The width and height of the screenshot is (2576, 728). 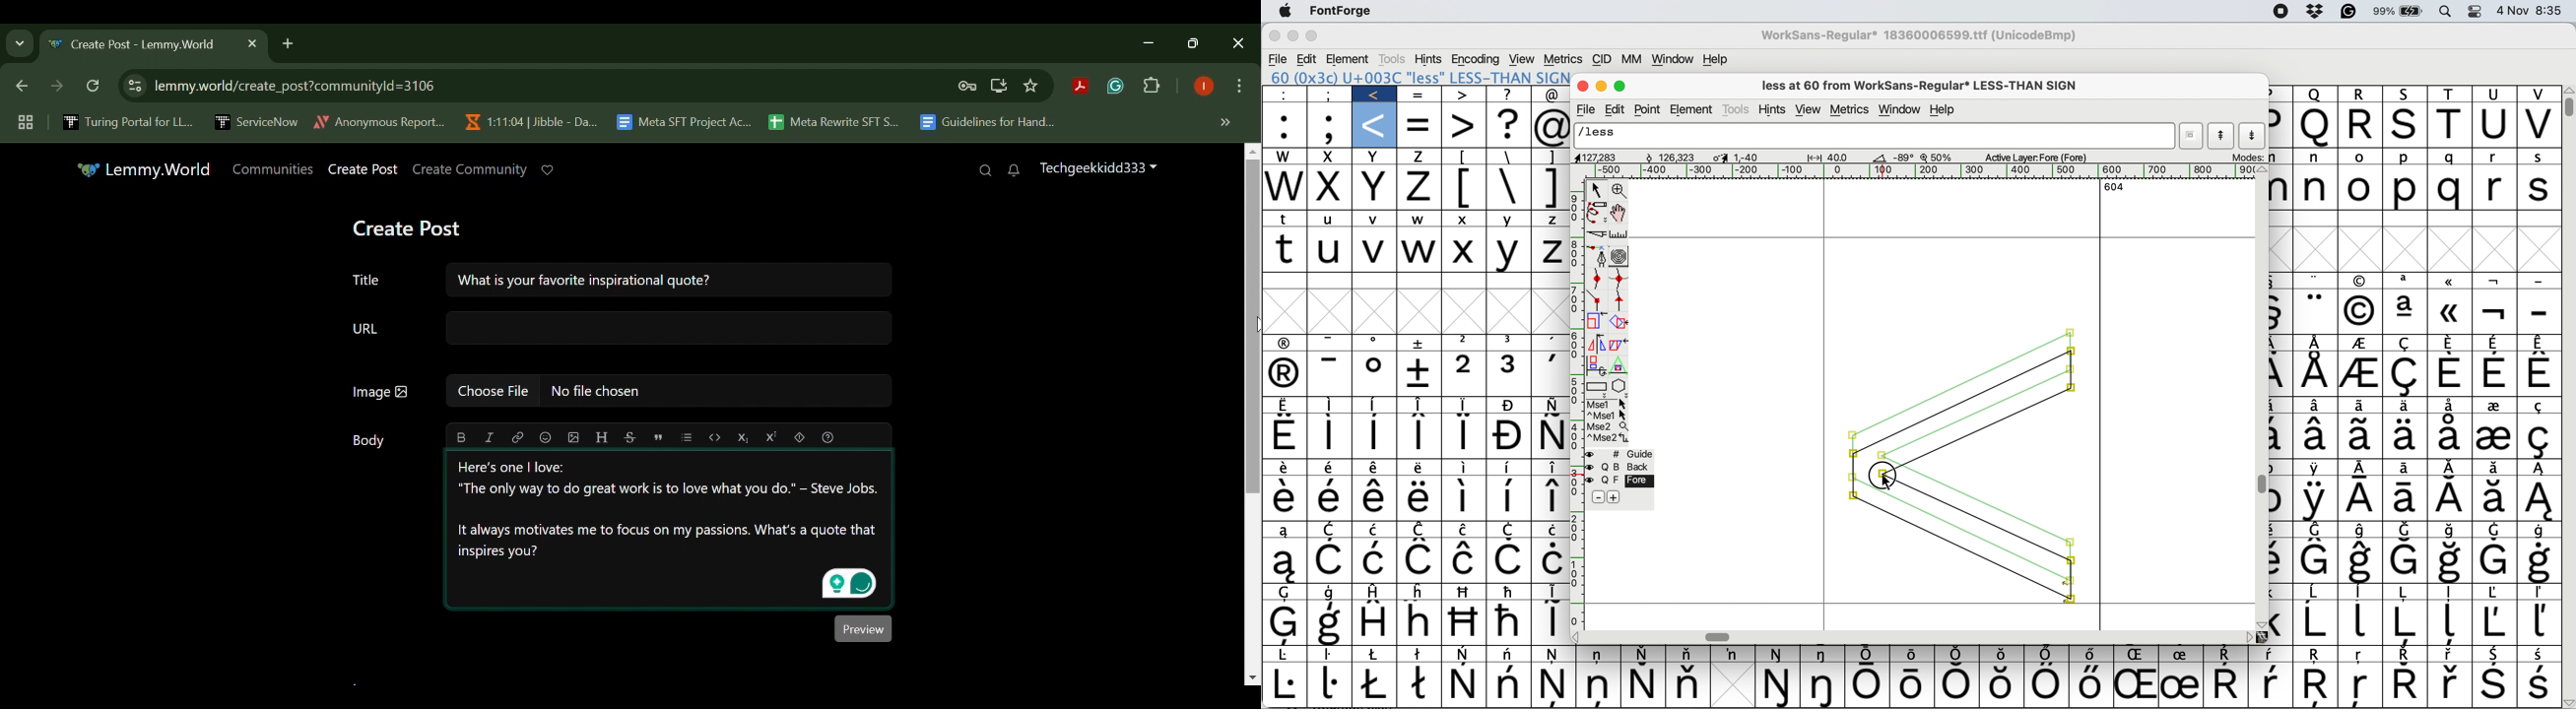 What do you see at coordinates (2280, 280) in the screenshot?
I see `Symbol` at bounding box center [2280, 280].